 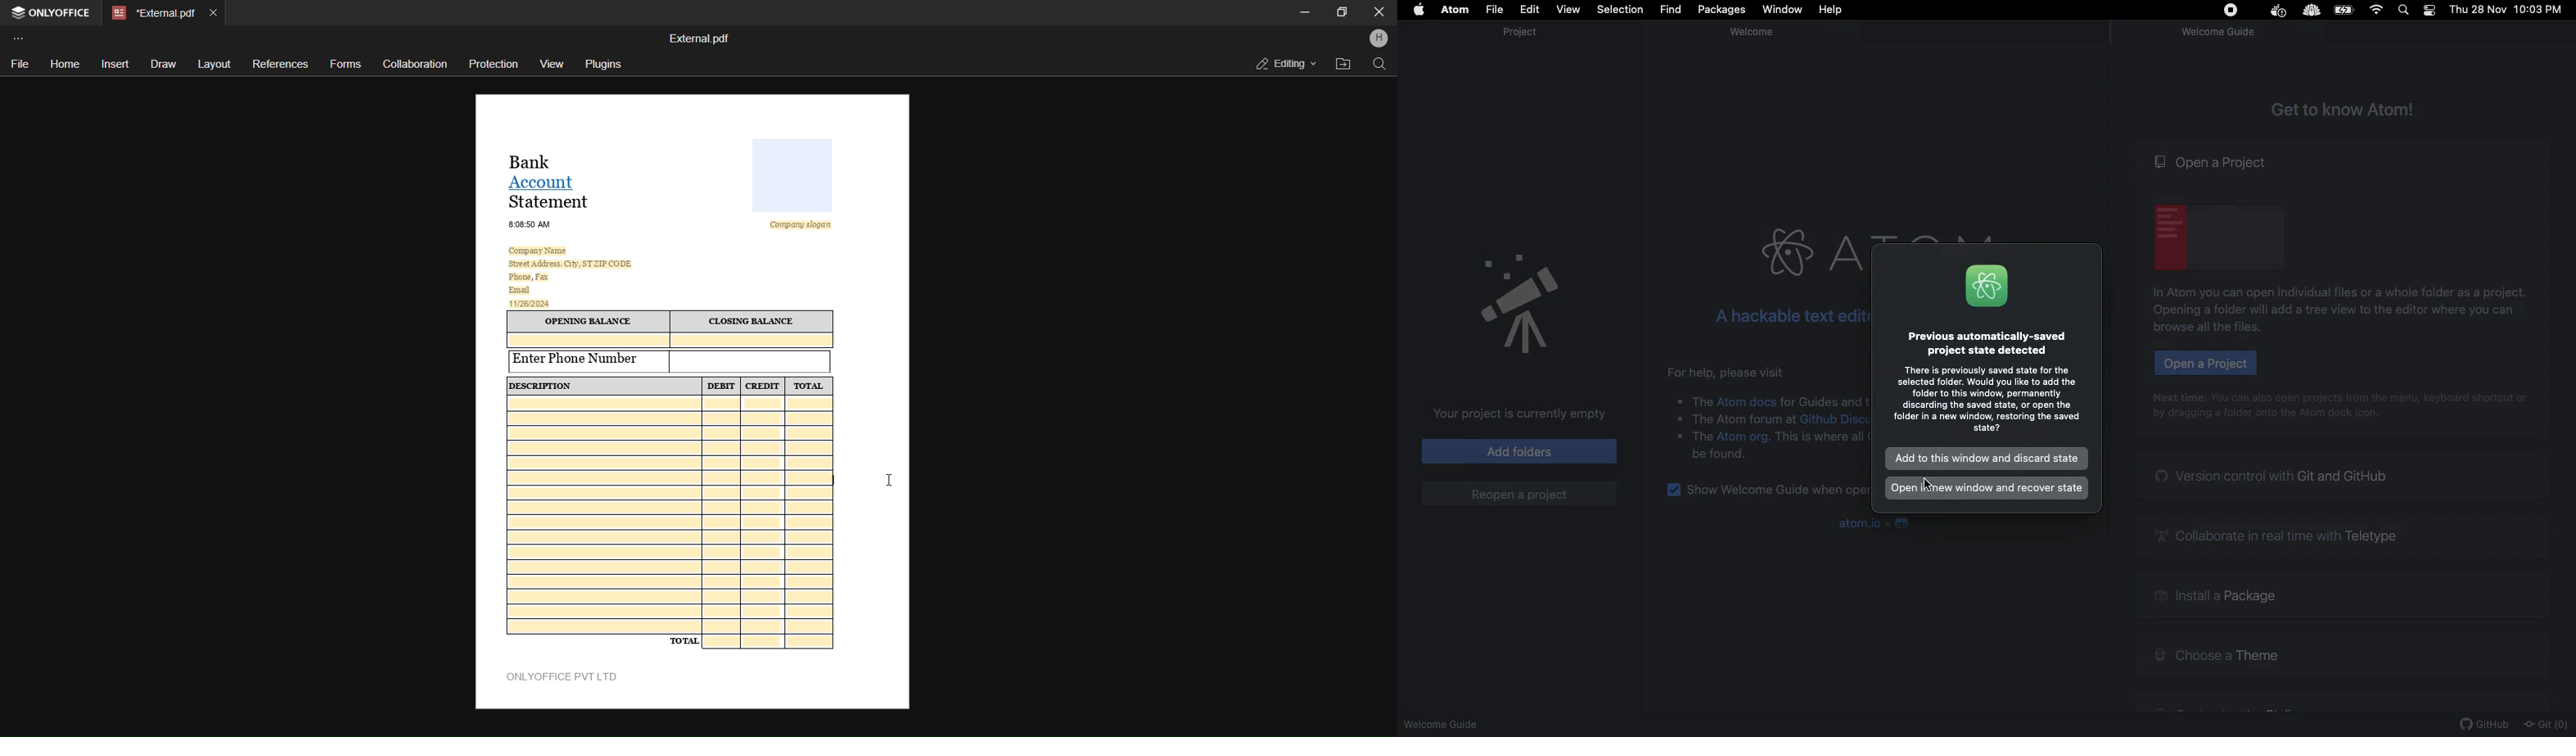 I want to click on Instructional text, so click(x=2265, y=418).